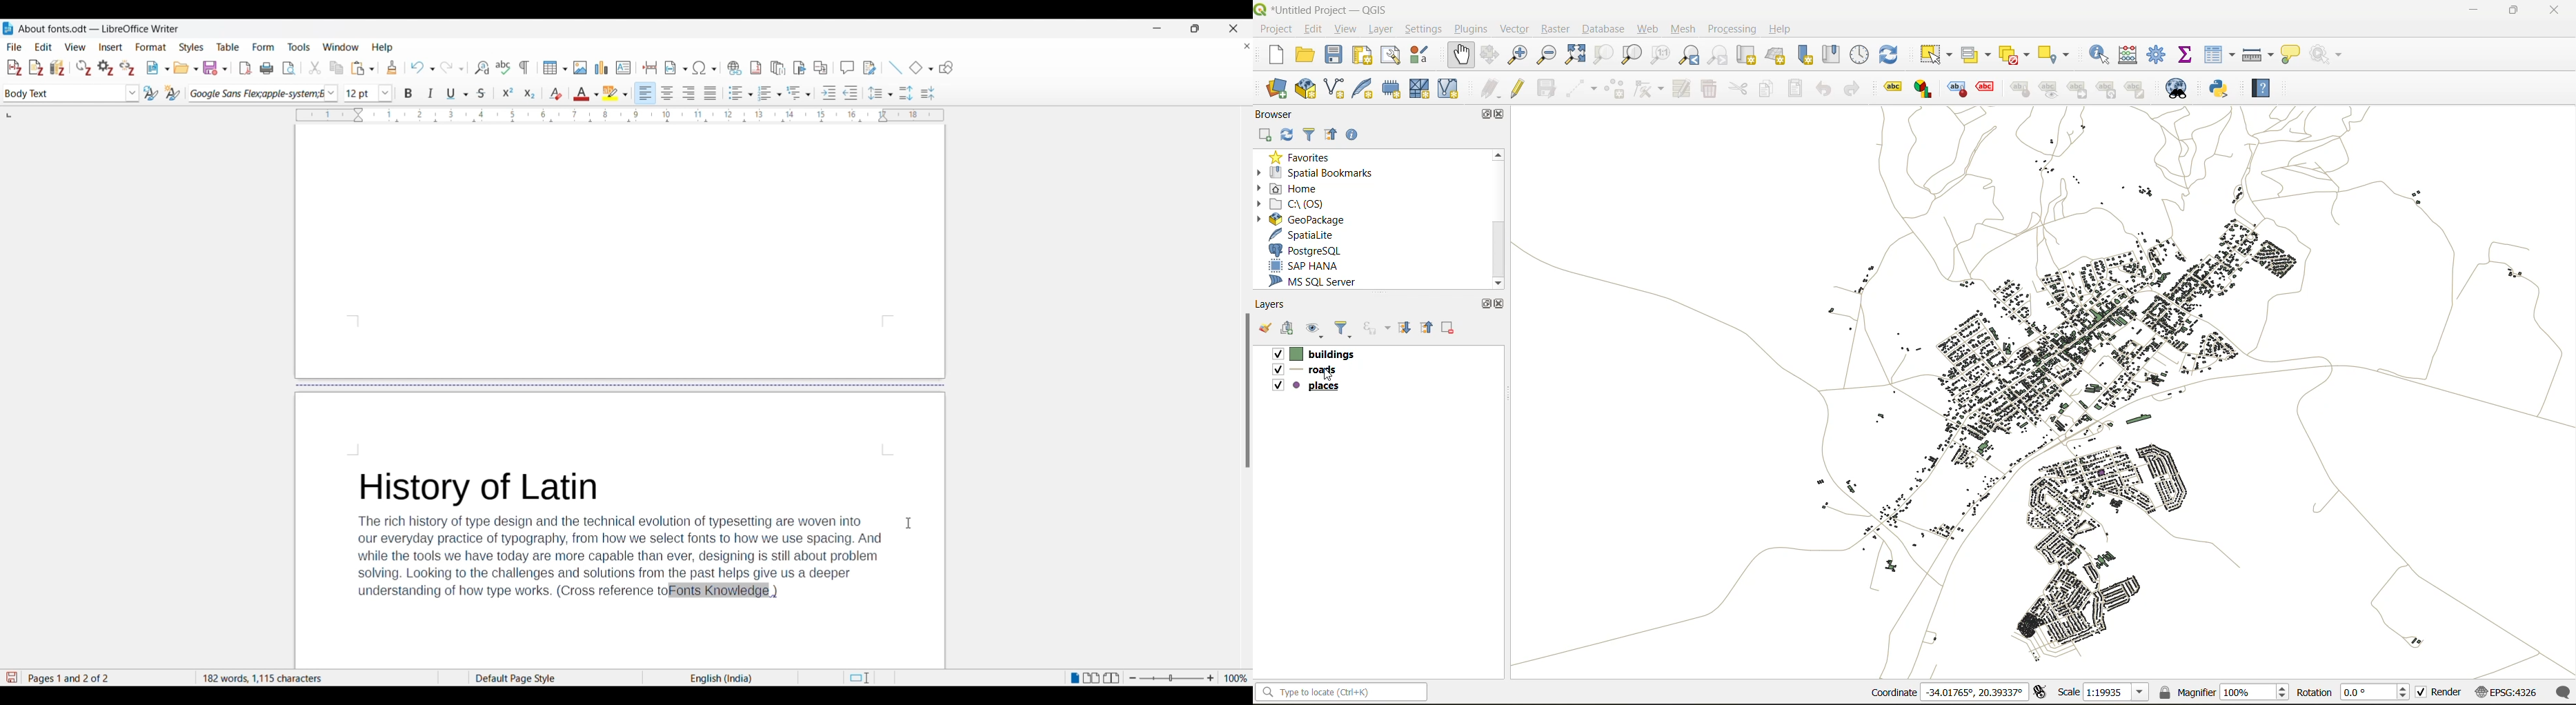 The width and height of the screenshot is (2576, 728). What do you see at coordinates (1093, 680) in the screenshot?
I see `multiple page view` at bounding box center [1093, 680].